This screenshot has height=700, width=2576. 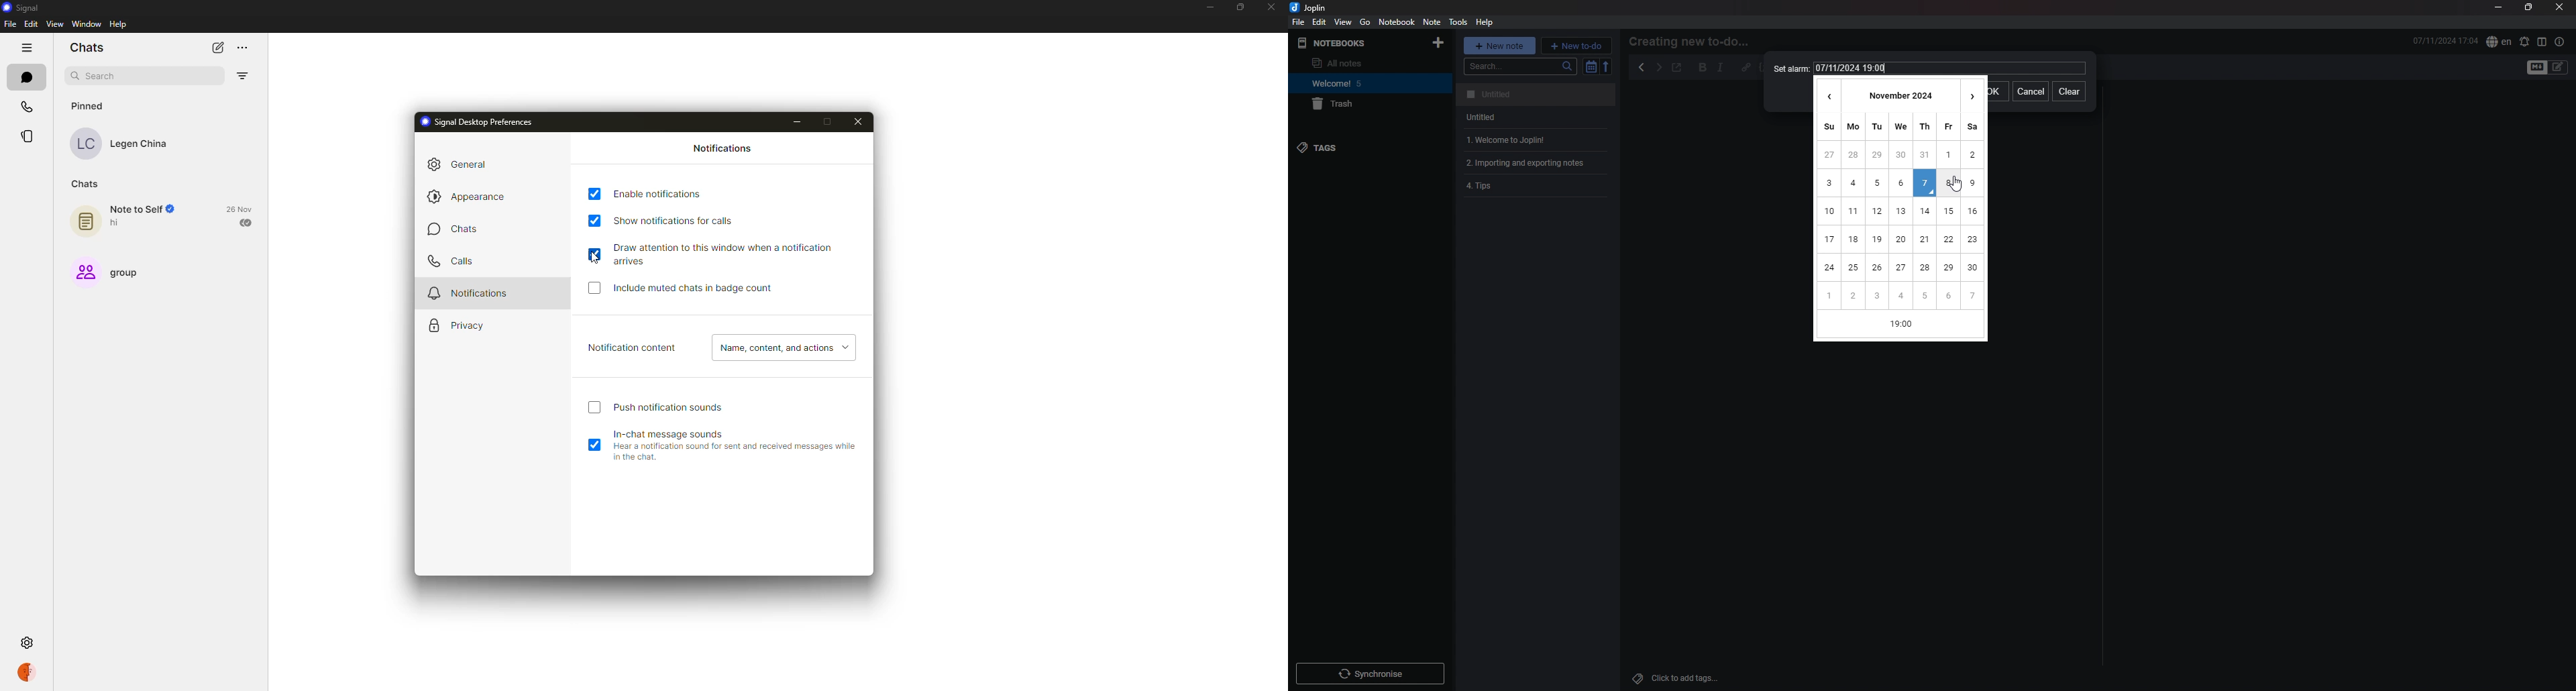 What do you see at coordinates (1902, 326) in the screenshot?
I see `time selection` at bounding box center [1902, 326].